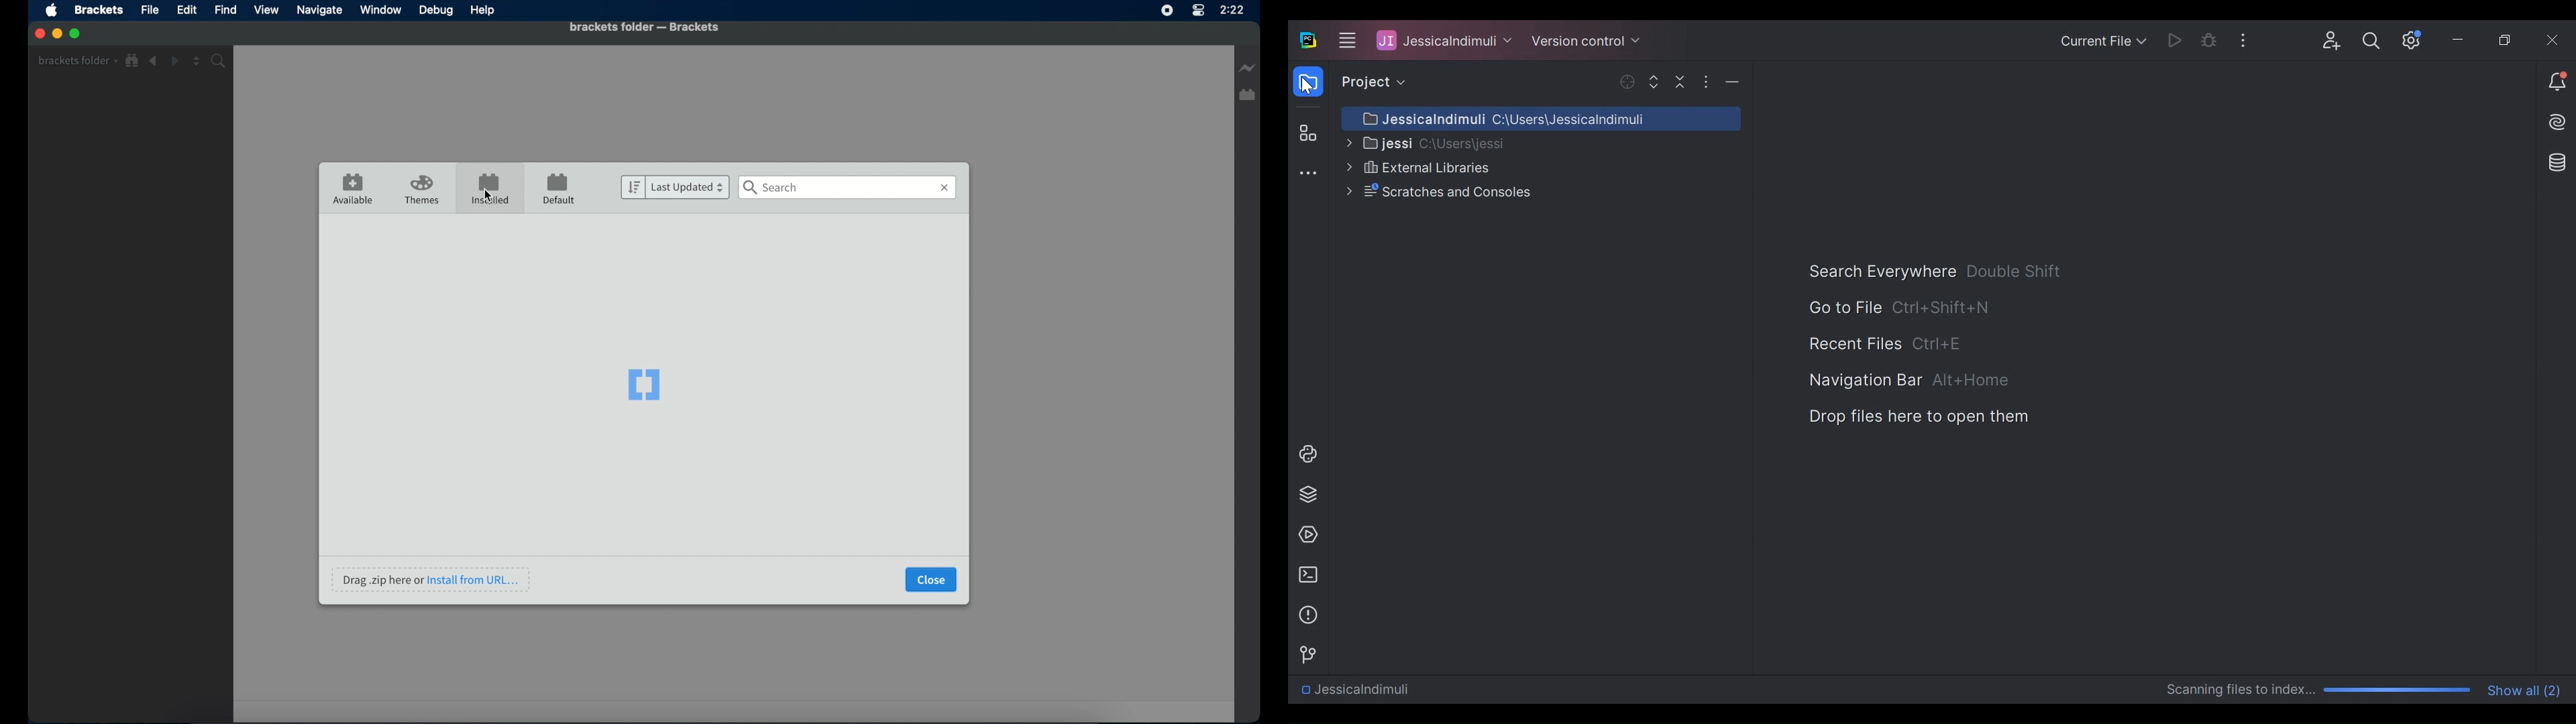  I want to click on backward, so click(154, 61).